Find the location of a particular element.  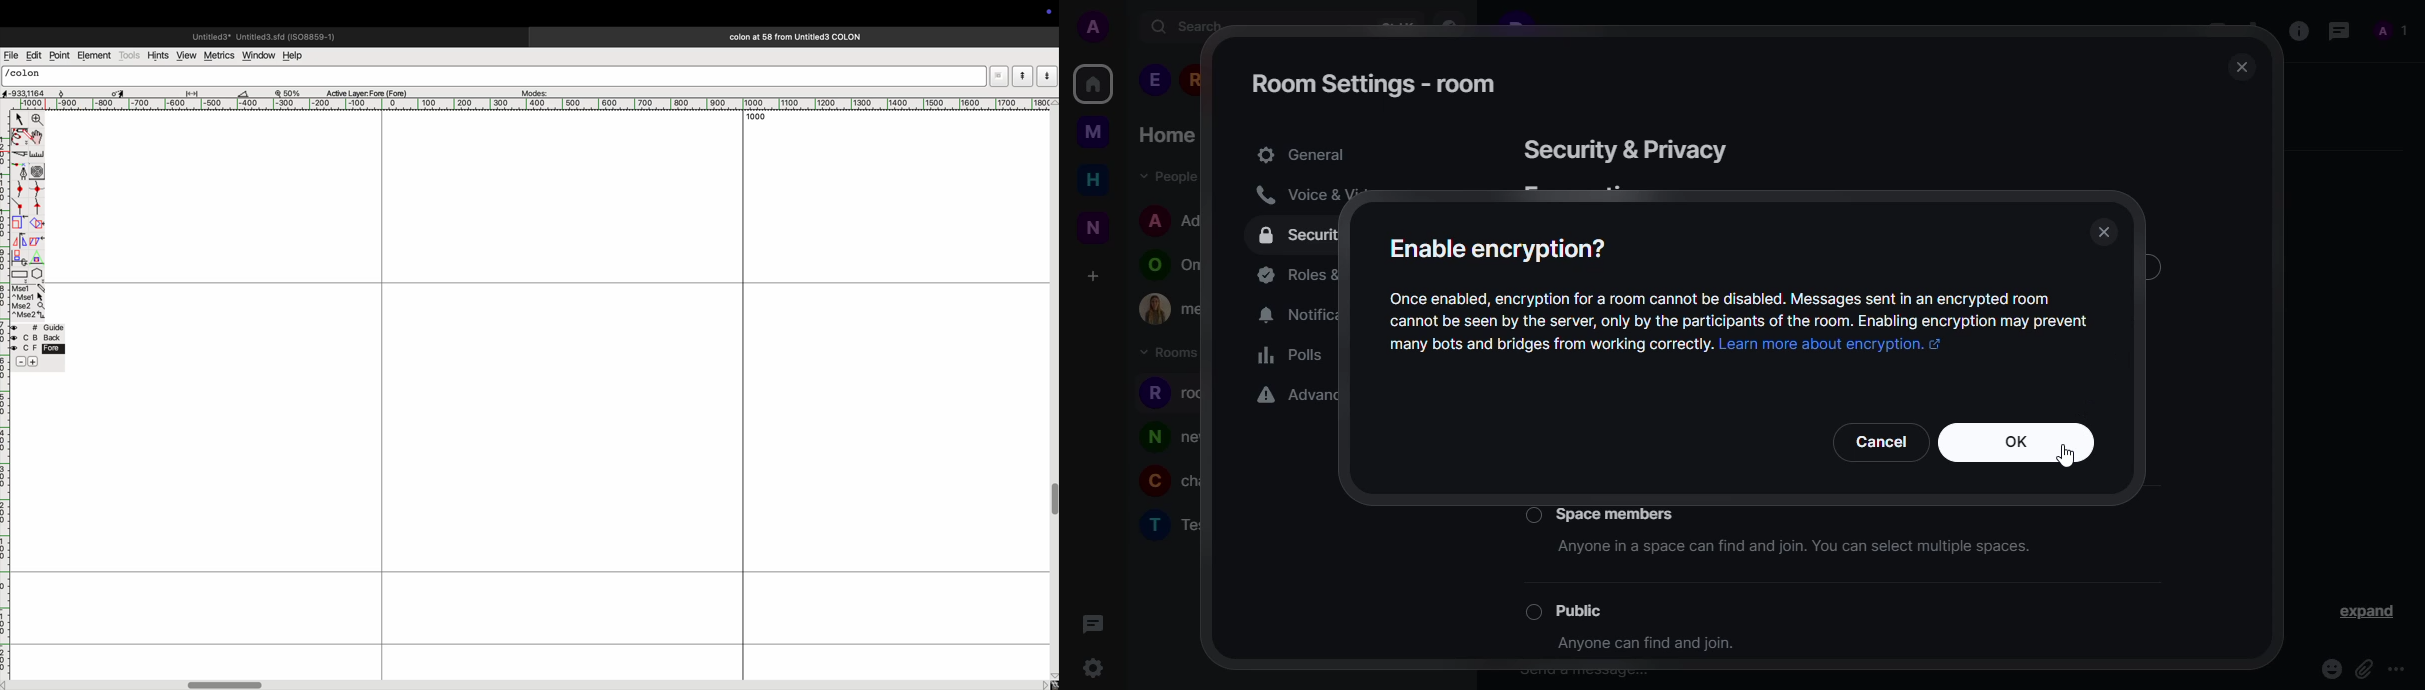

advanced is located at coordinates (1289, 397).